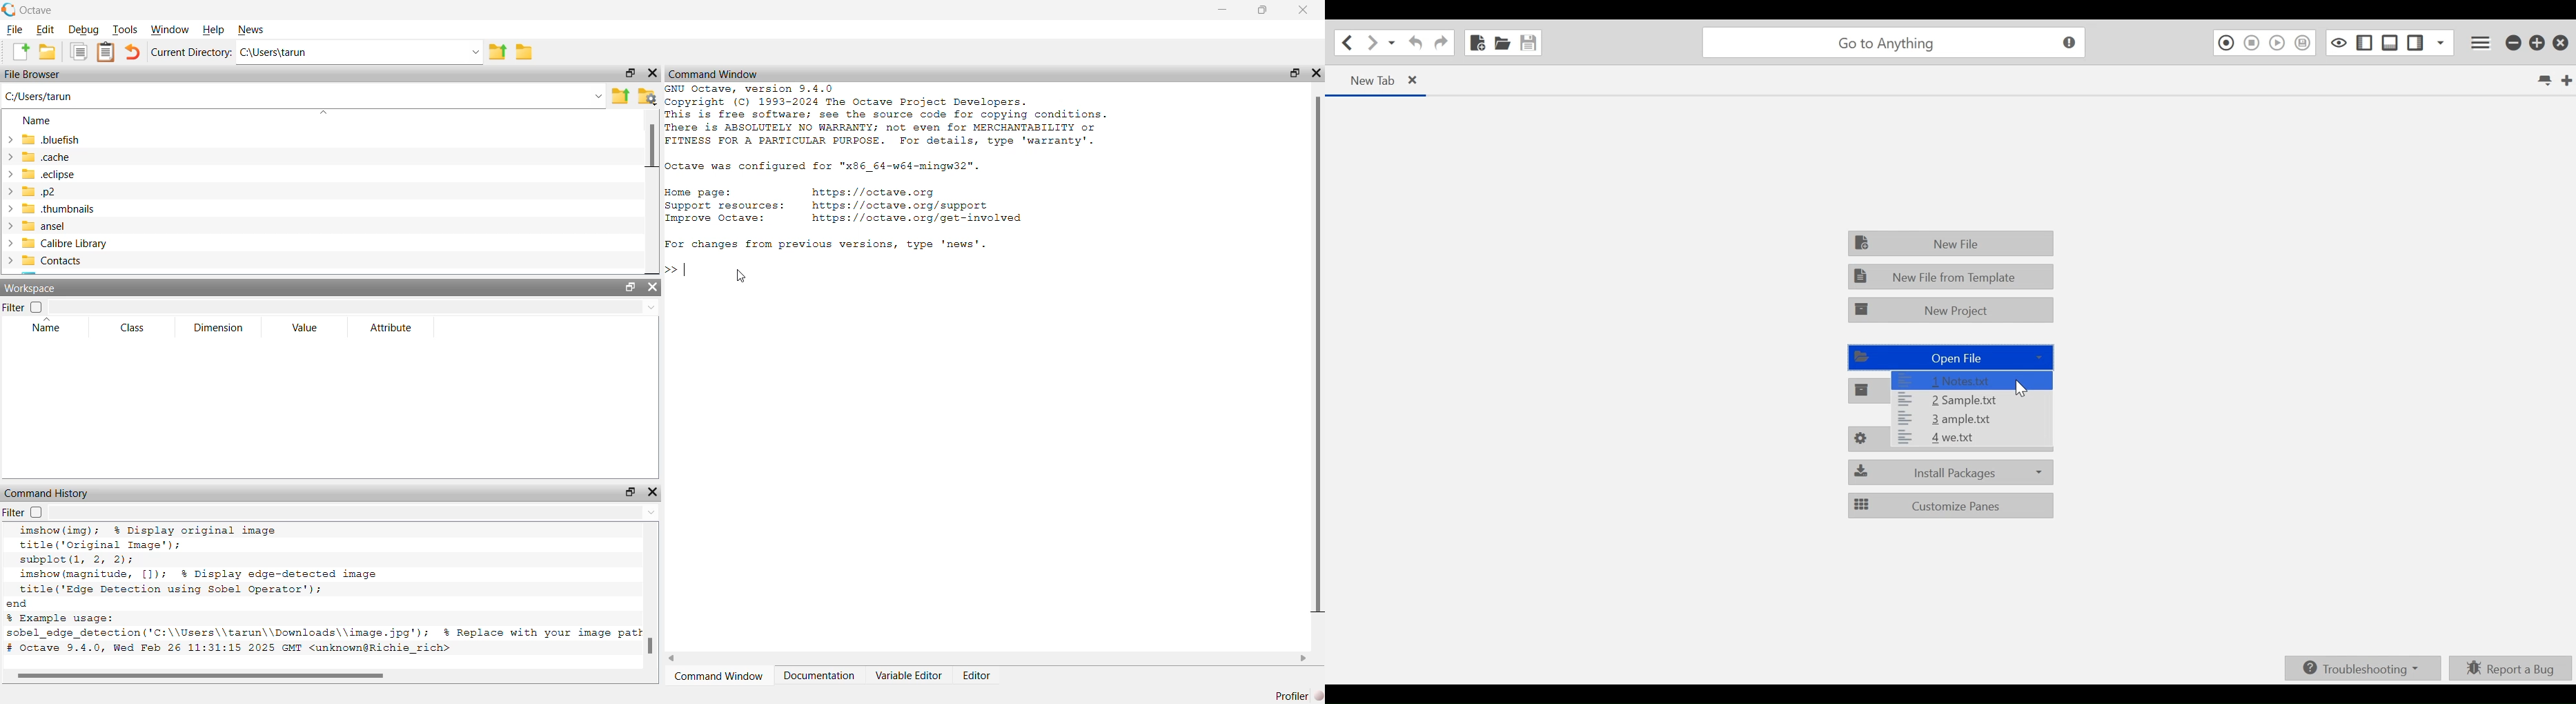 This screenshot has height=728, width=2576. Describe the element at coordinates (1315, 355) in the screenshot. I see `vertical scroll bar` at that location.